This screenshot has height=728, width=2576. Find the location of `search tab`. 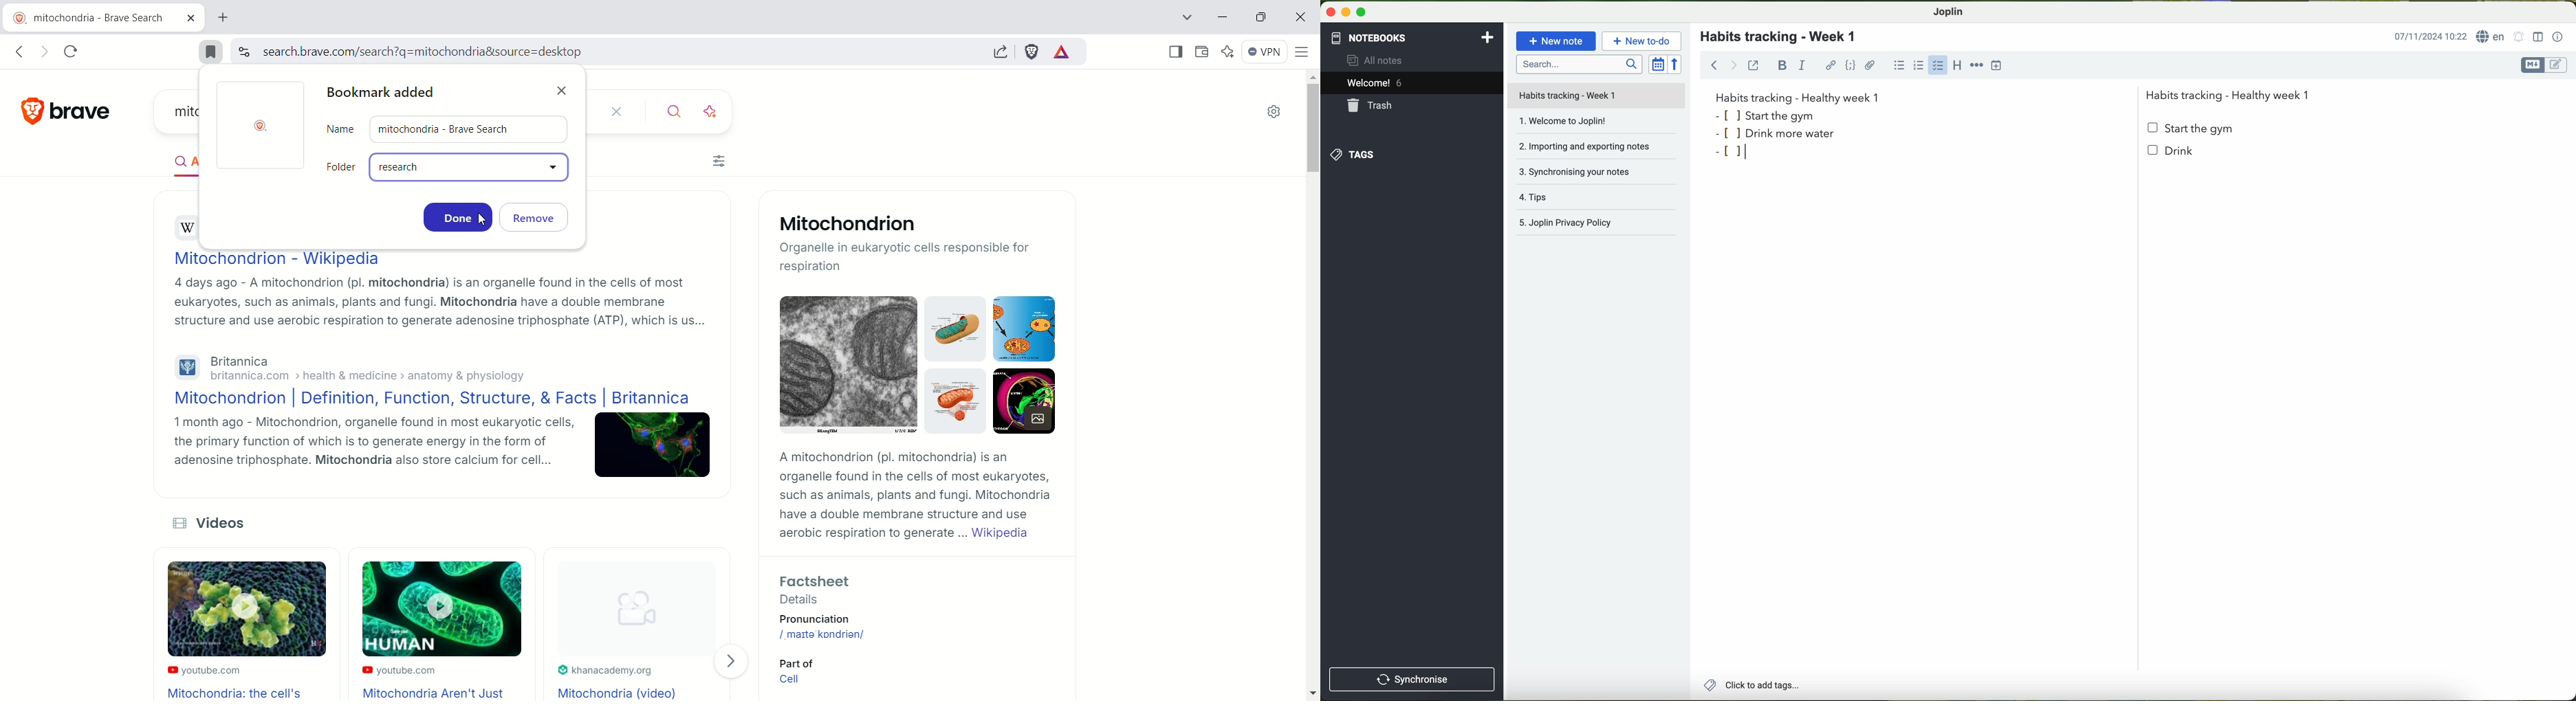

search tab is located at coordinates (1181, 19).